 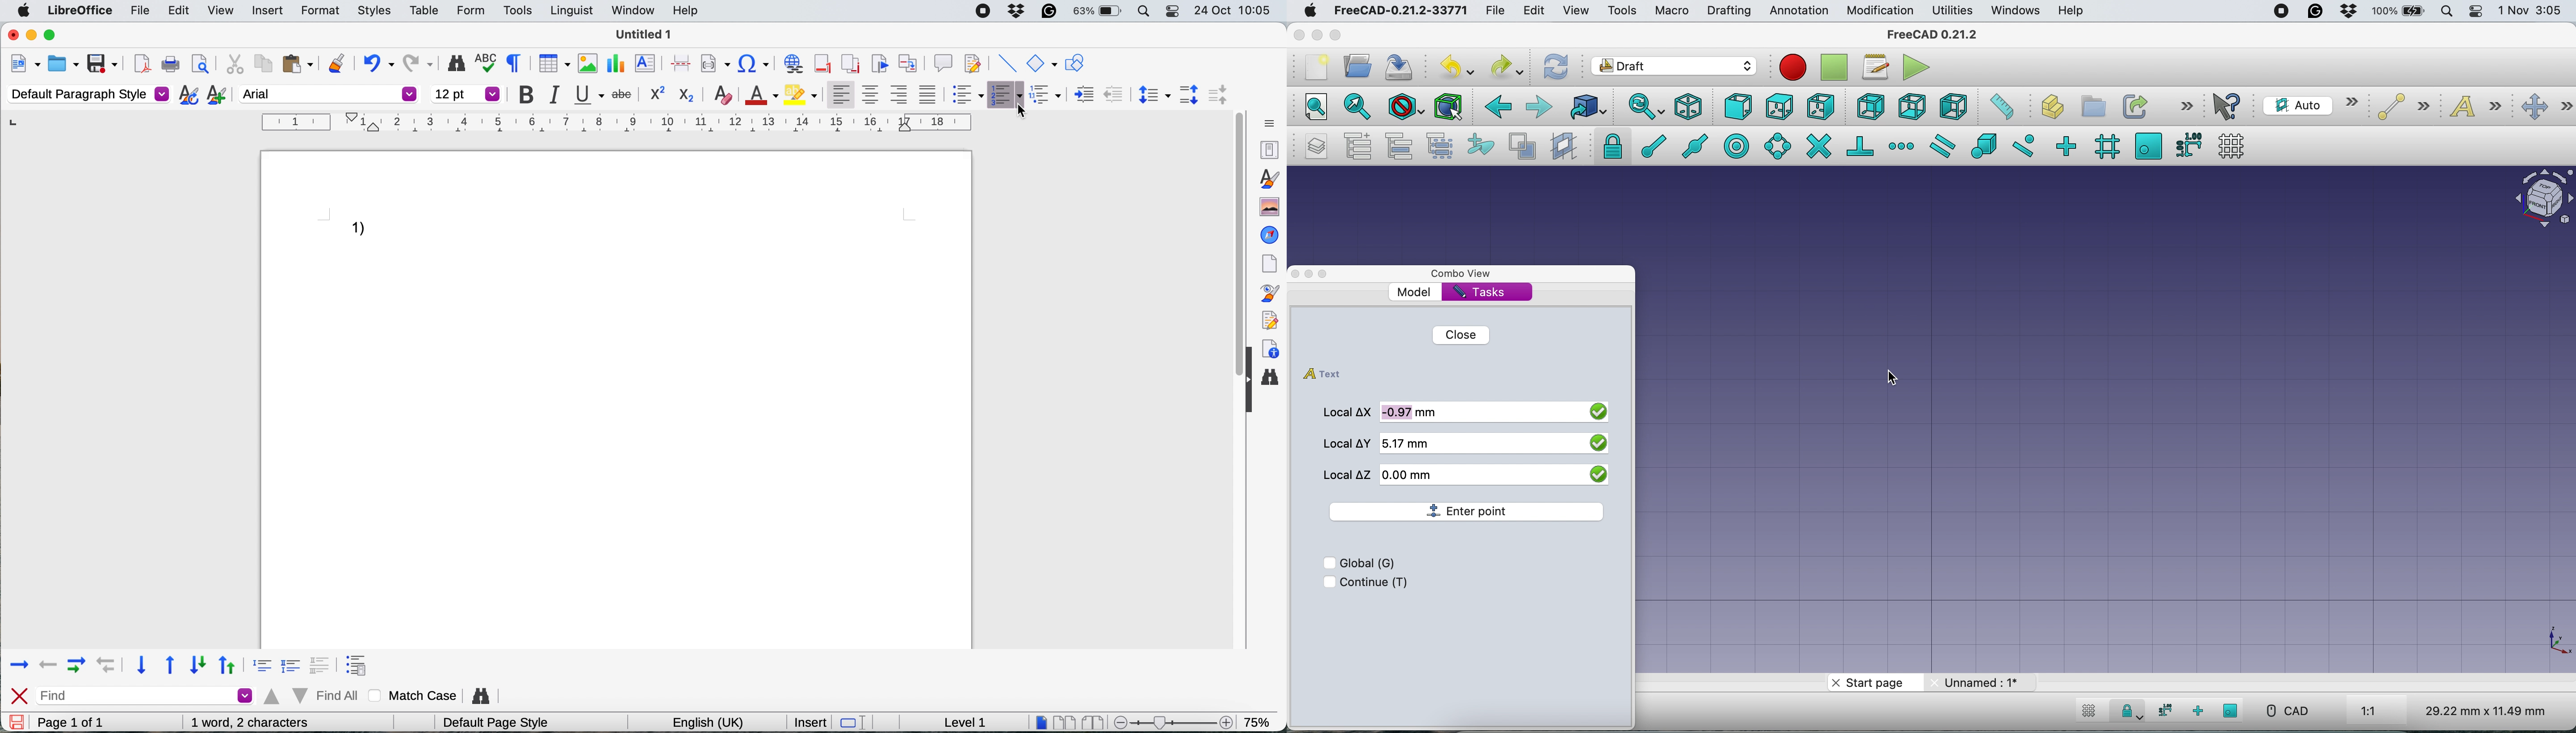 What do you see at coordinates (616, 64) in the screenshot?
I see `inesrt chart` at bounding box center [616, 64].